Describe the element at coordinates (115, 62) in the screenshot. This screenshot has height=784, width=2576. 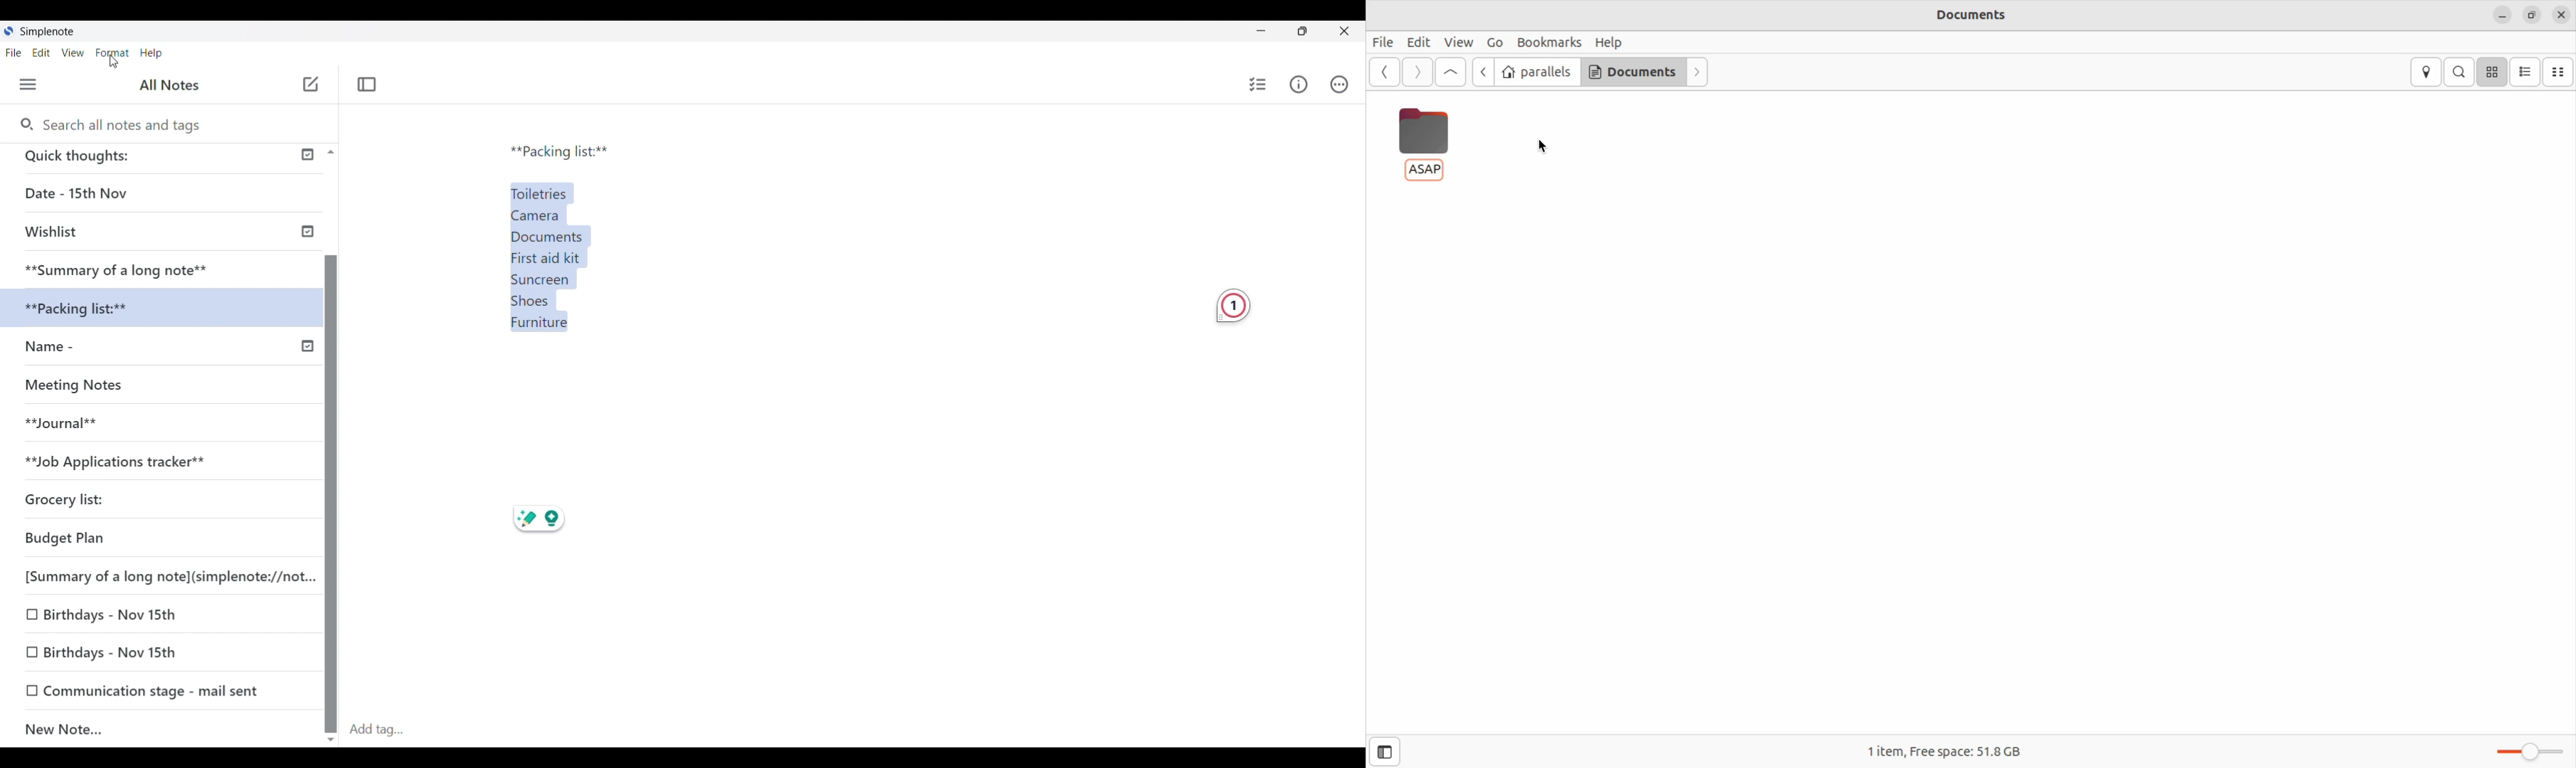
I see `Cursor clicking on Format menu` at that location.